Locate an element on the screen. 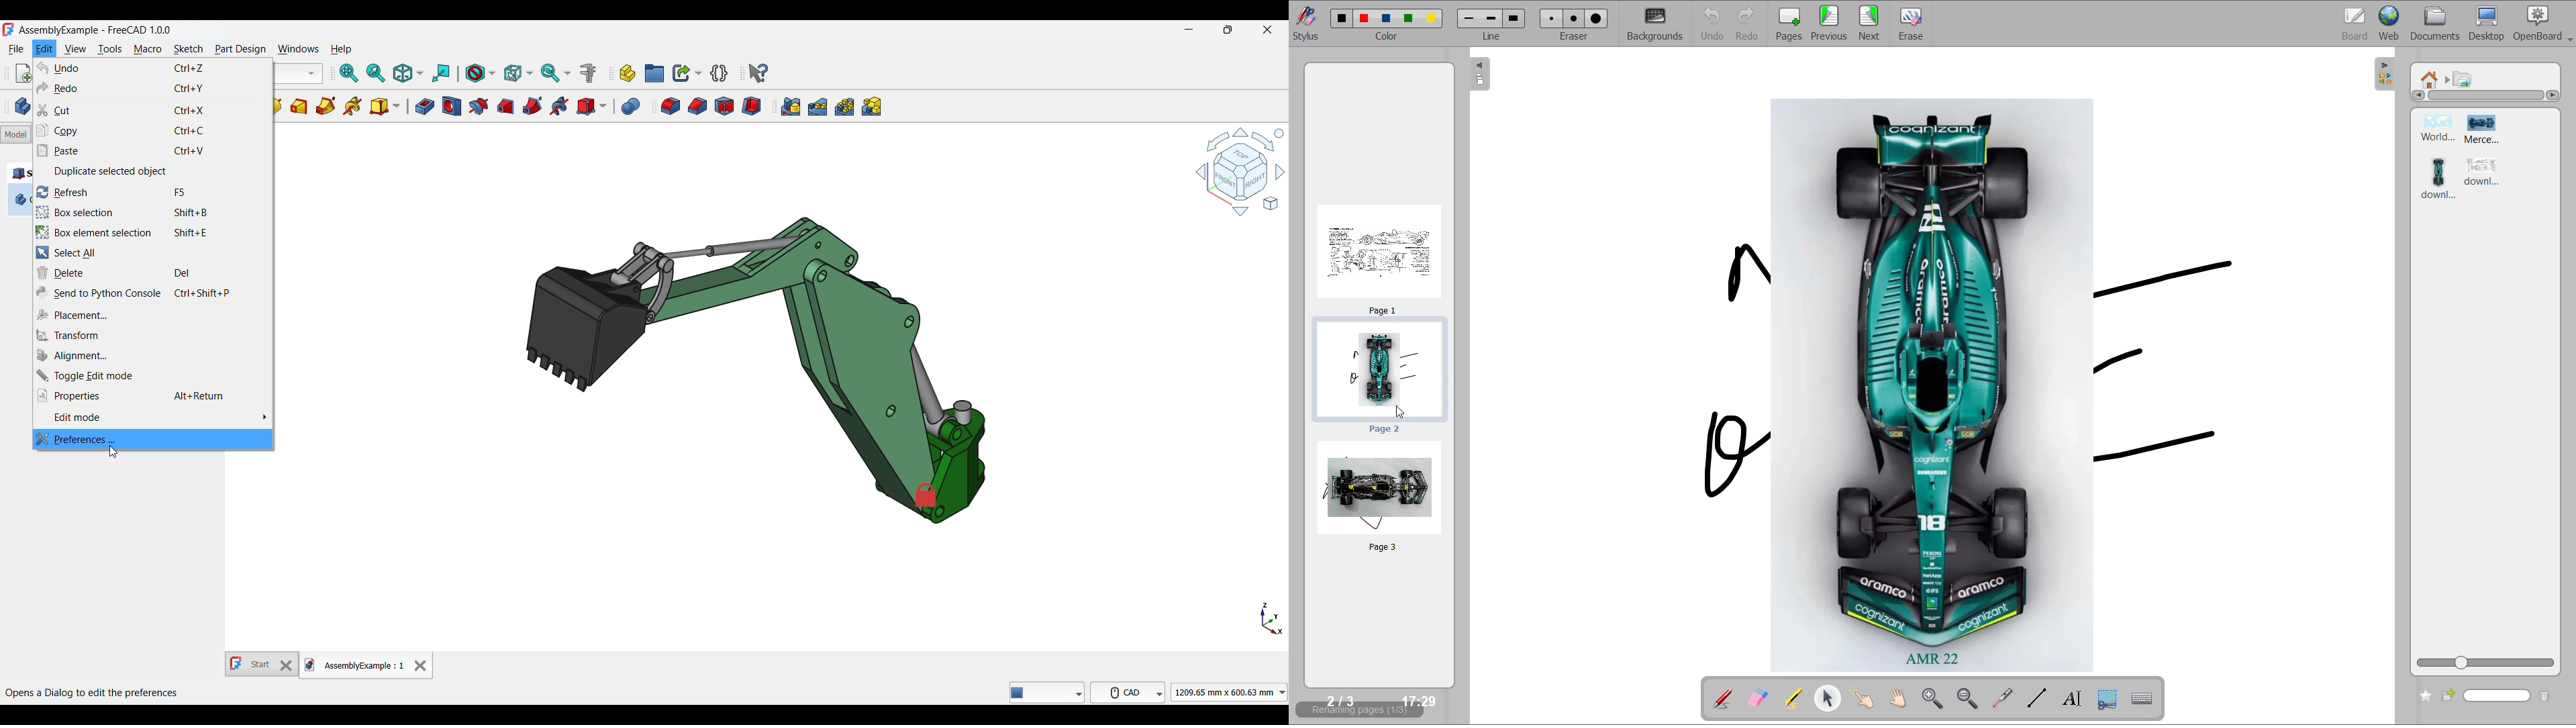 Image resolution: width=2576 pixels, height=728 pixels. Navigation is located at coordinates (1240, 171).